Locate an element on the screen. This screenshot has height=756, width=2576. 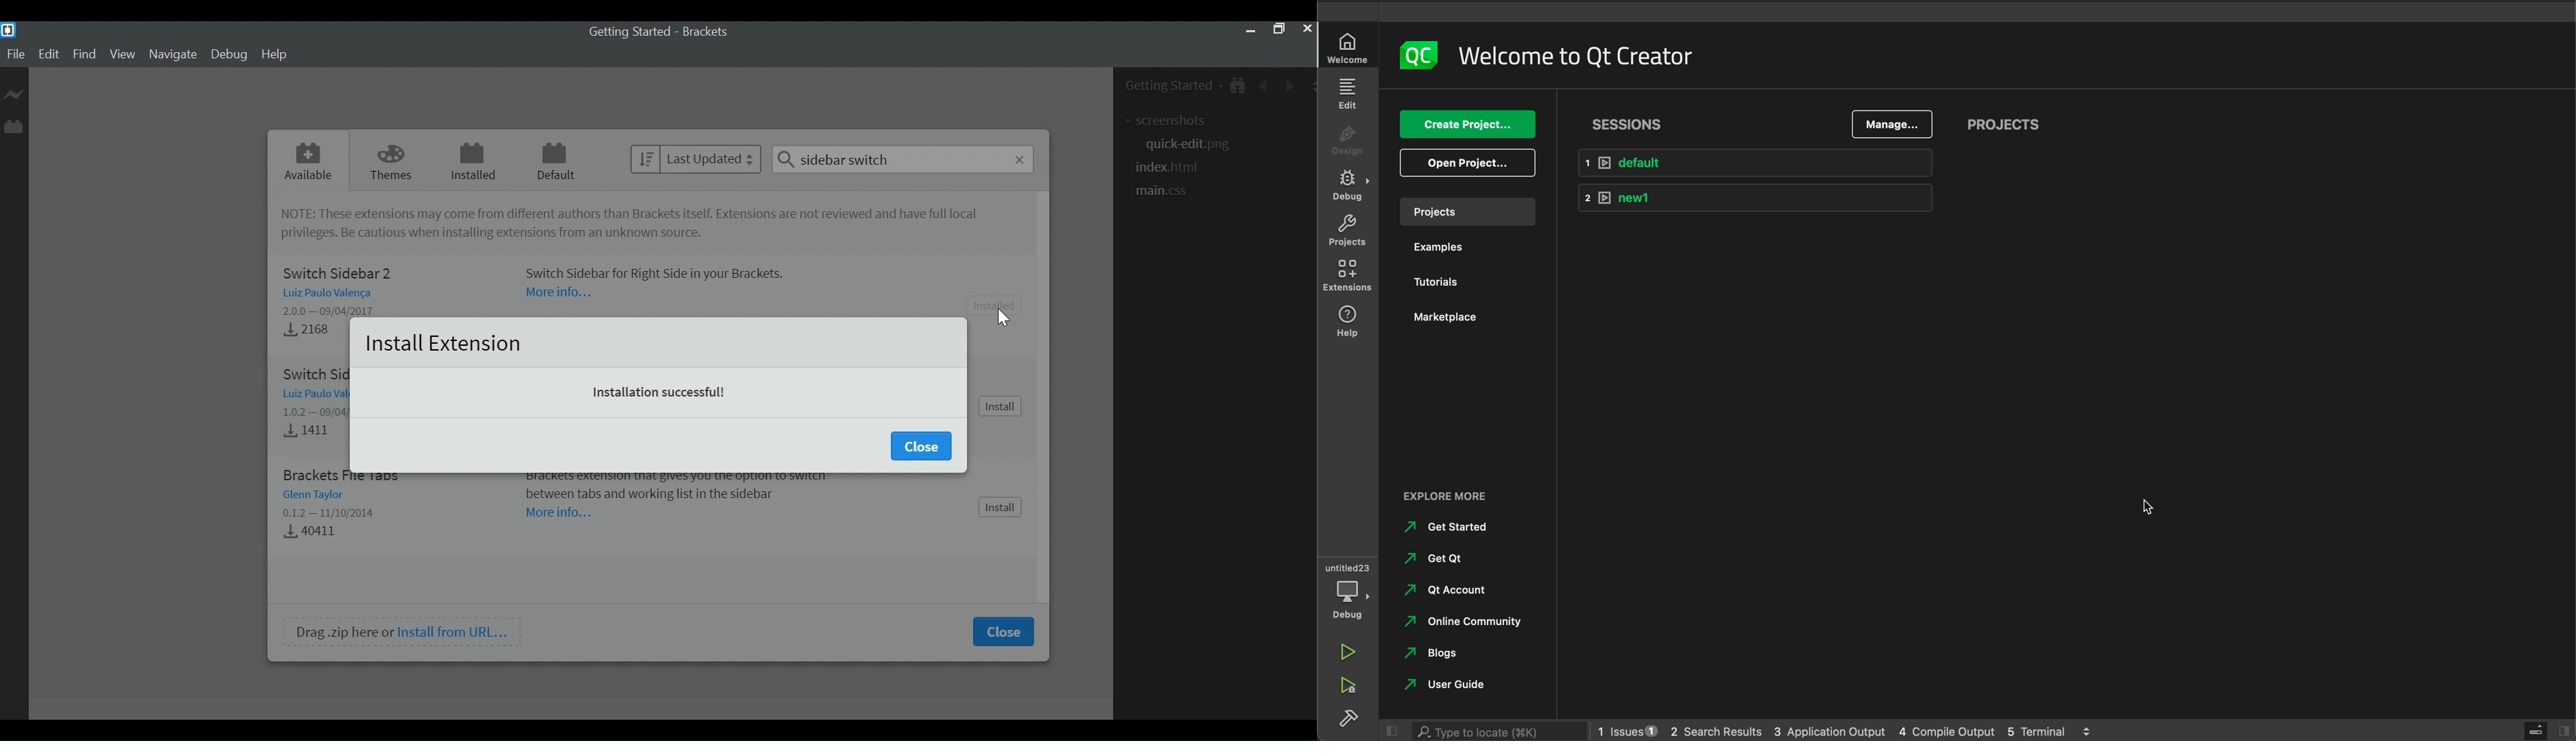
welcome to Qt creator is located at coordinates (1577, 56).